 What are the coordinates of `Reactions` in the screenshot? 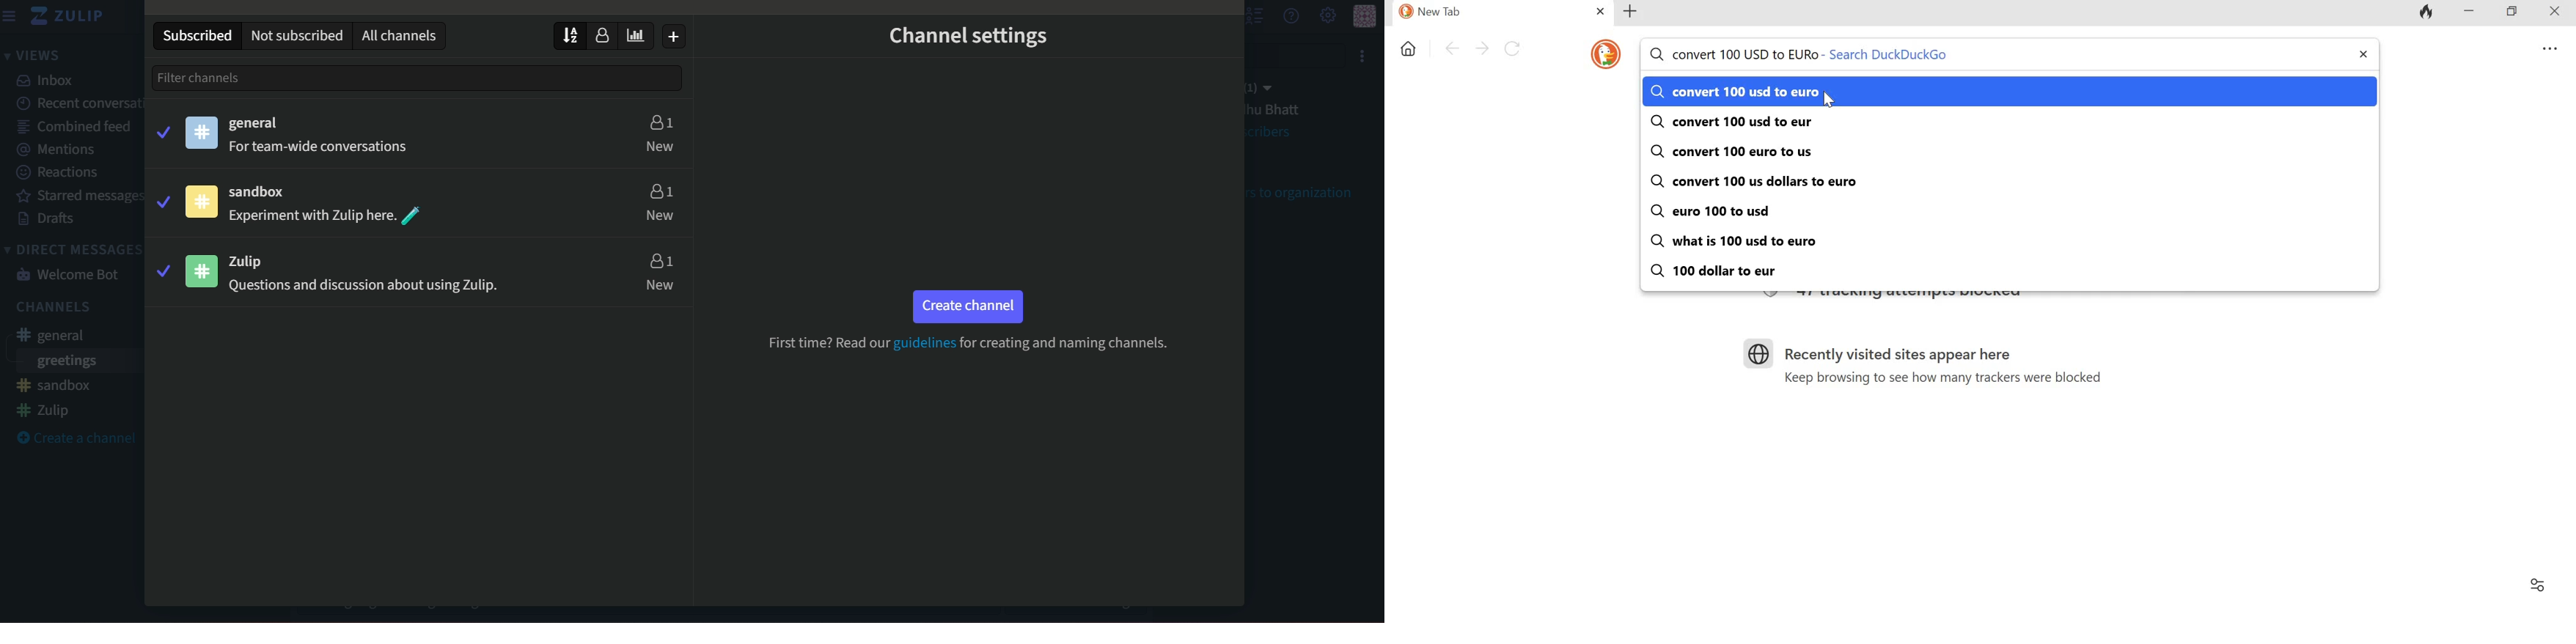 It's located at (58, 173).